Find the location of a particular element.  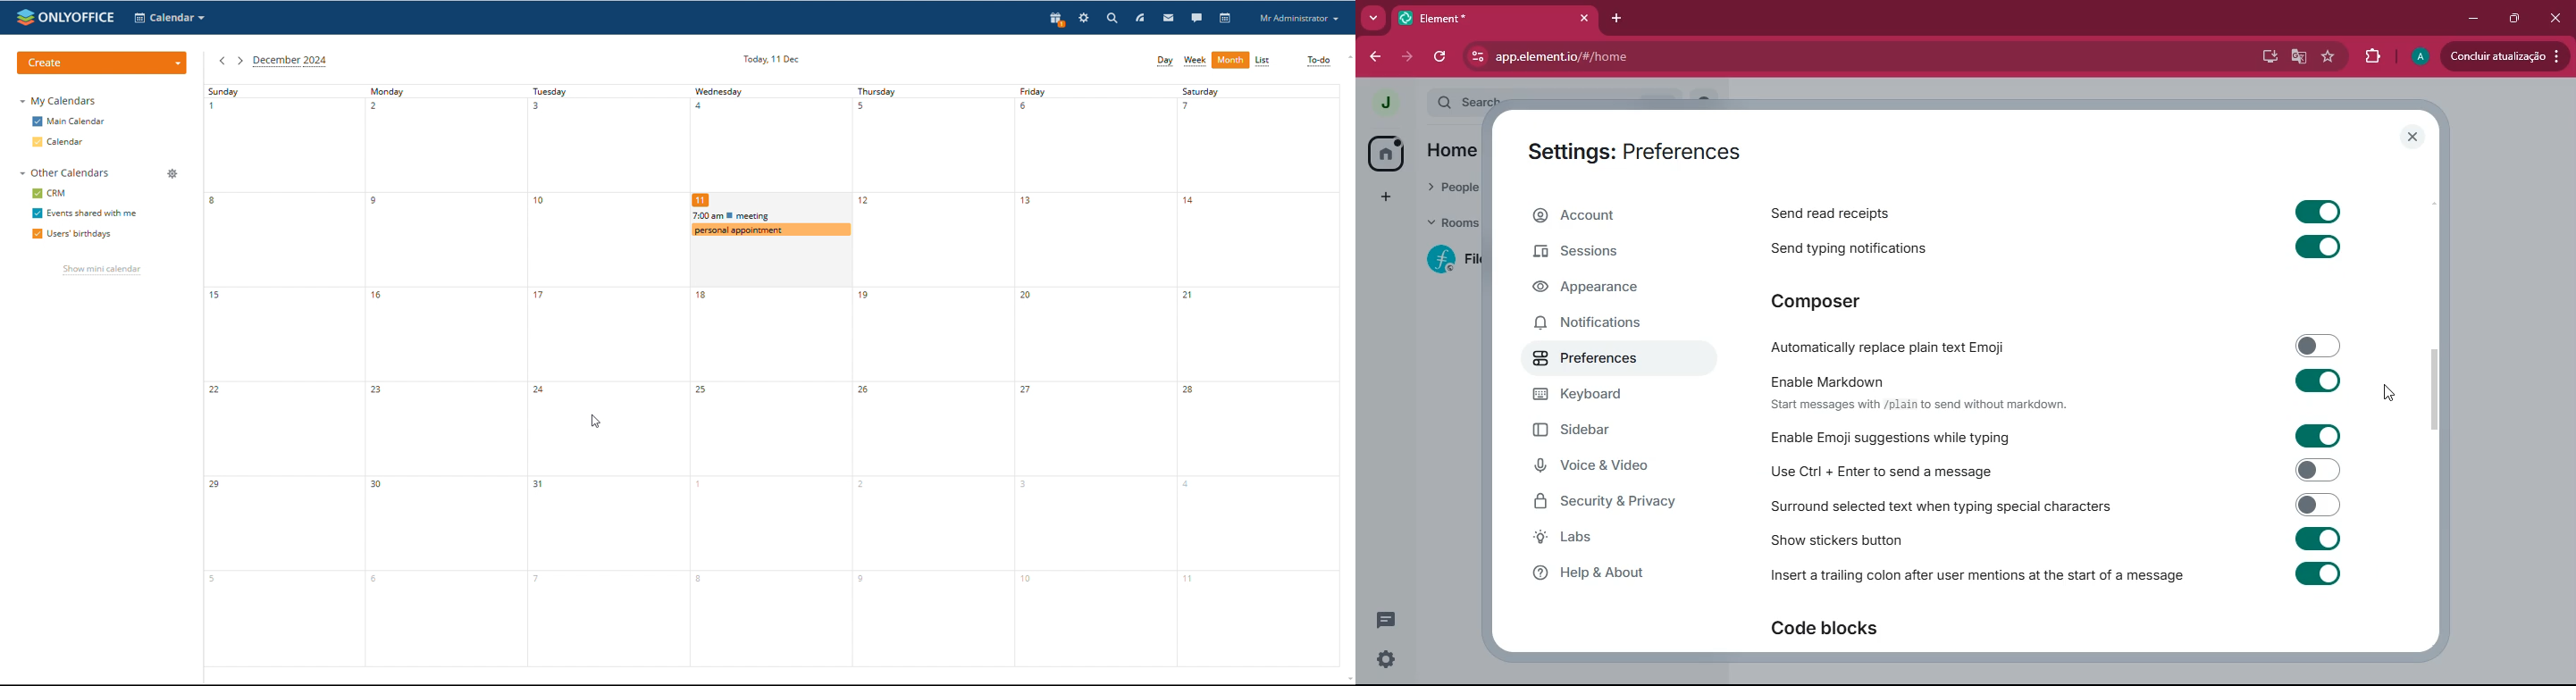

profile is located at coordinates (2419, 56).